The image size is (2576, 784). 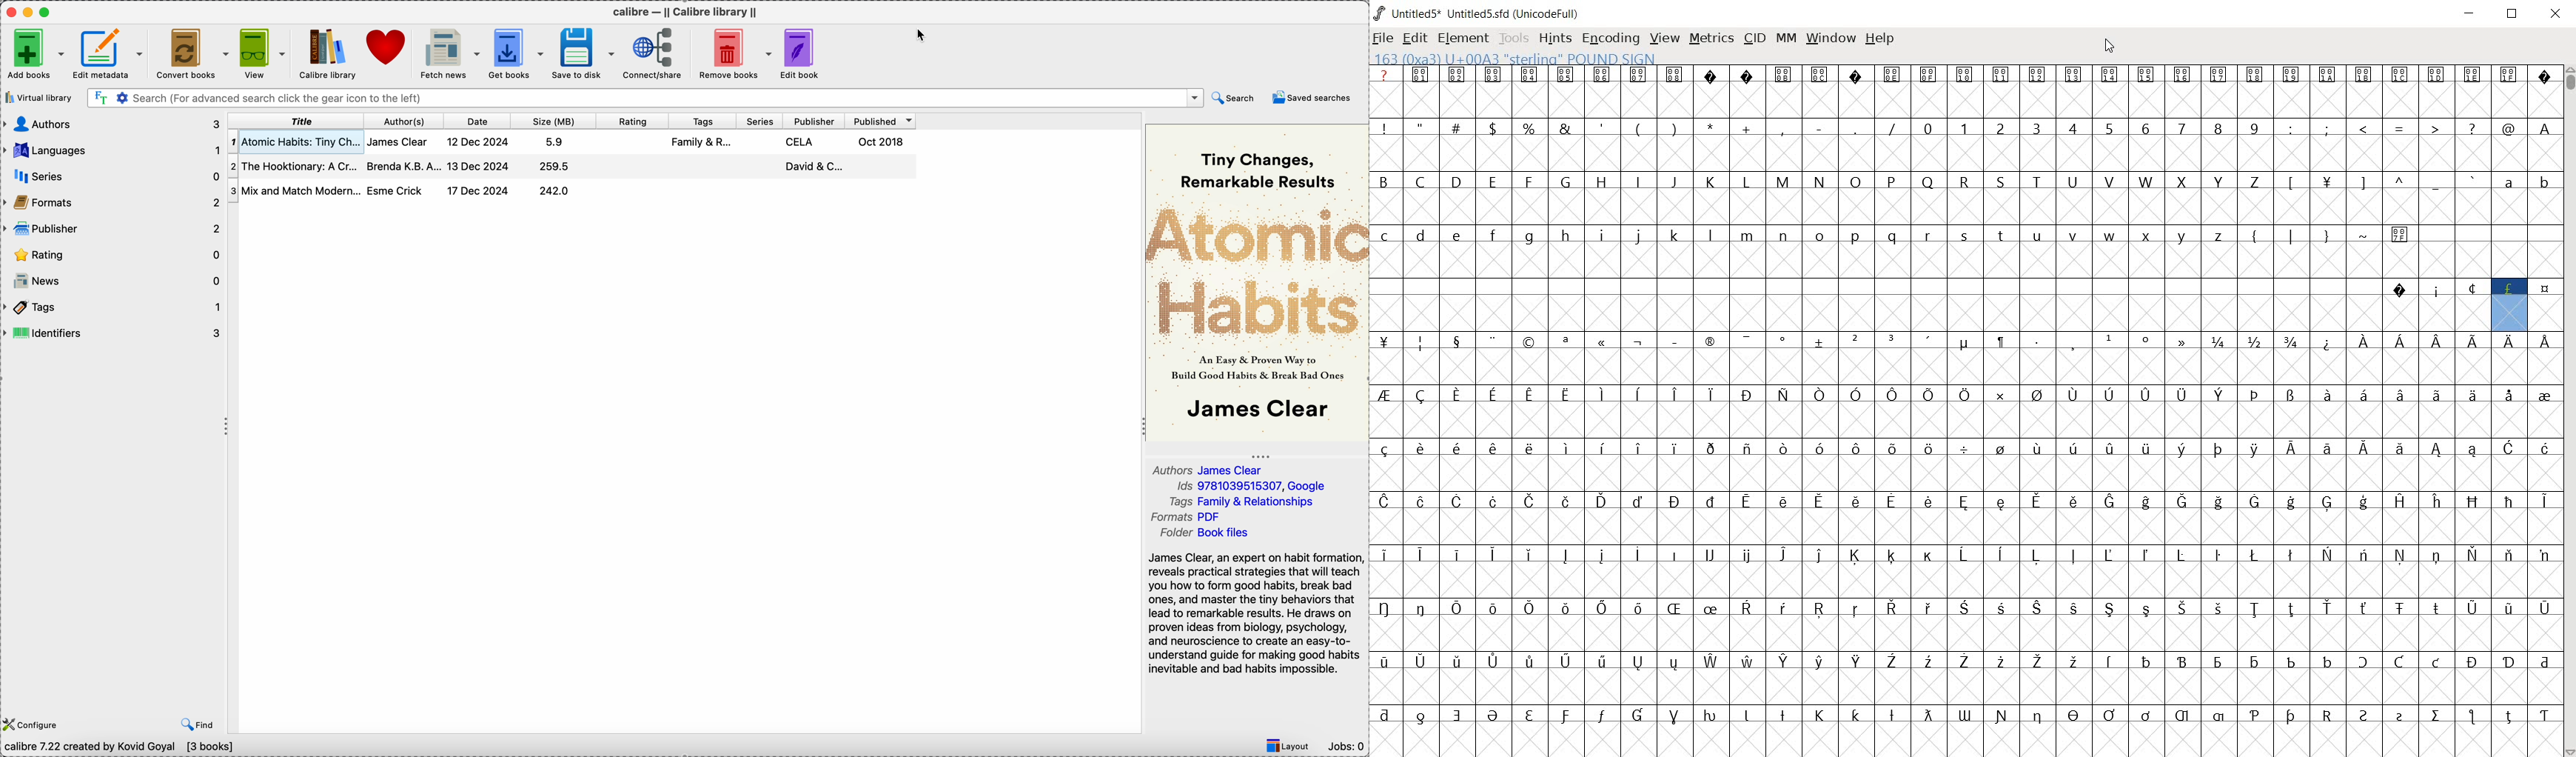 What do you see at coordinates (1195, 518) in the screenshot?
I see `Formats PDF` at bounding box center [1195, 518].